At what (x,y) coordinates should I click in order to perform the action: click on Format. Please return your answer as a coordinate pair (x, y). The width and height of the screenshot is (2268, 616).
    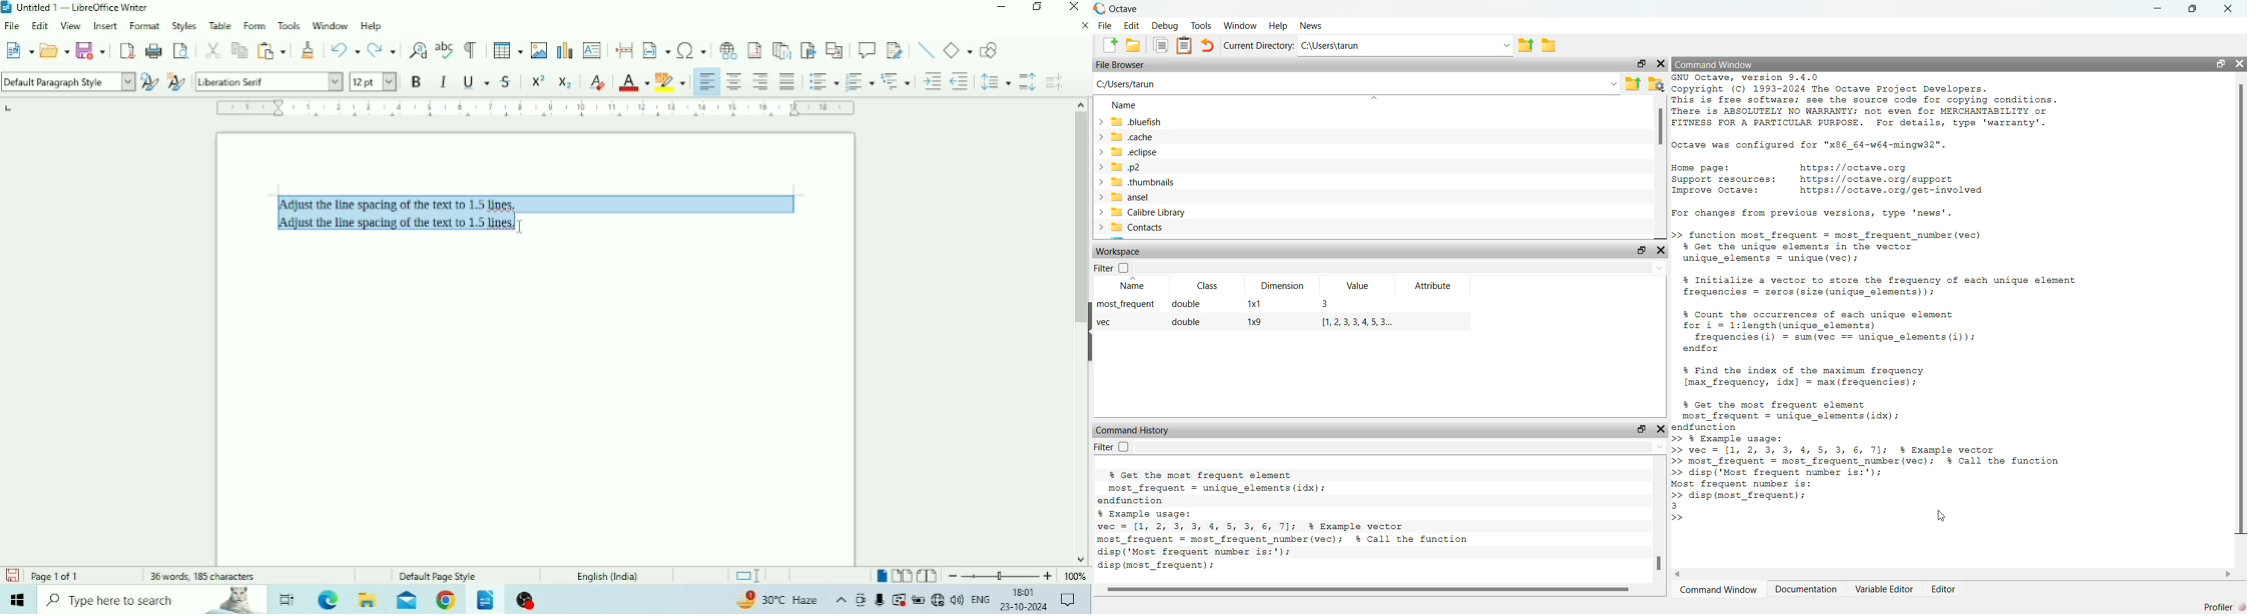
    Looking at the image, I should click on (145, 25).